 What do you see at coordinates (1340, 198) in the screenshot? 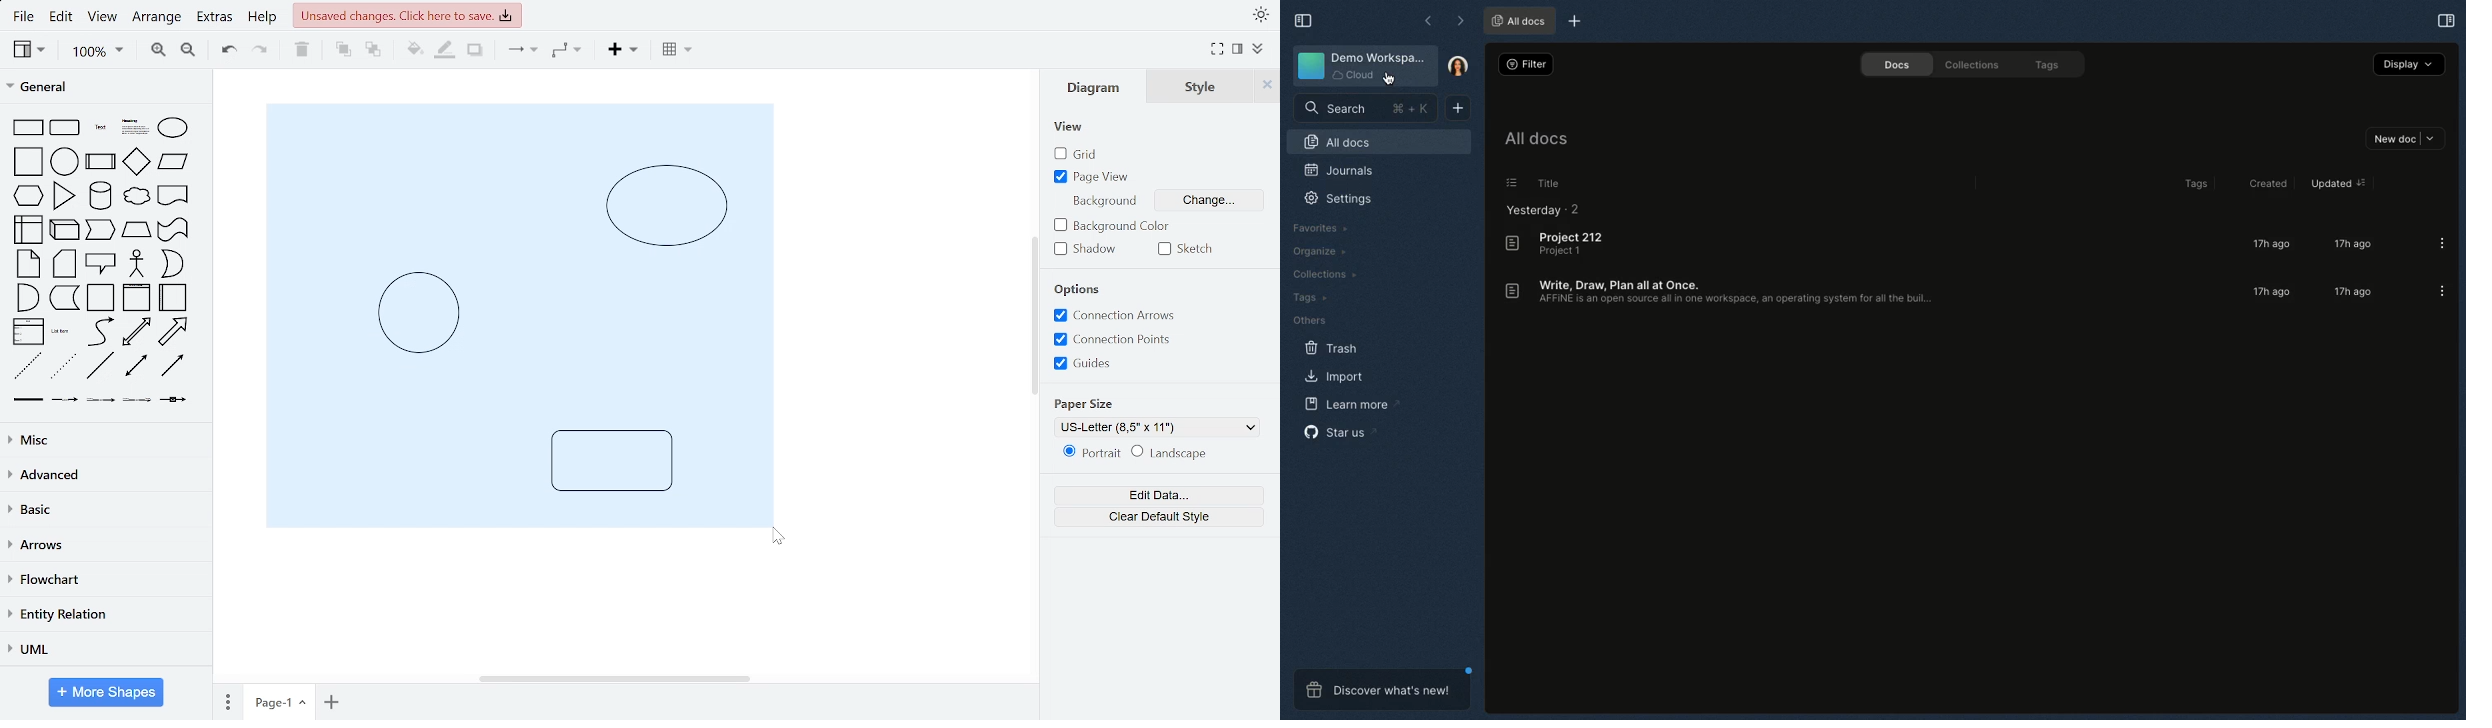
I see `Settings` at bounding box center [1340, 198].